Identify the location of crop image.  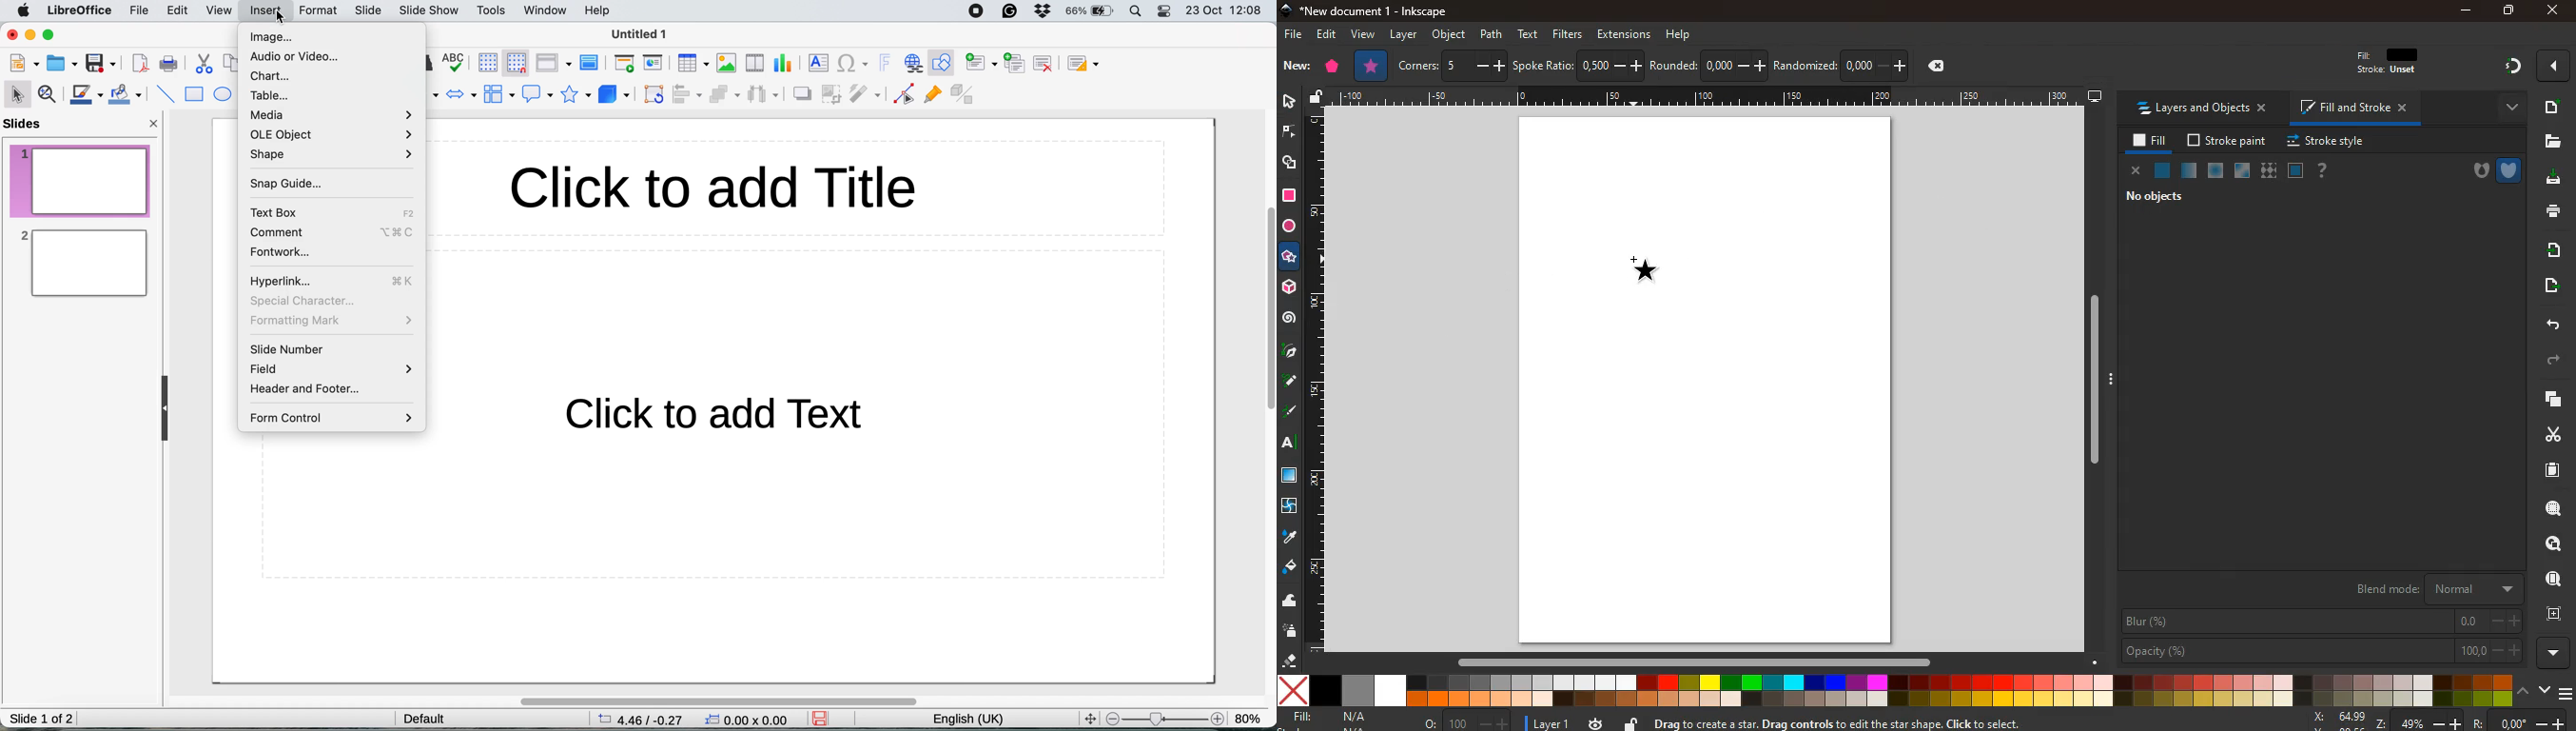
(834, 93).